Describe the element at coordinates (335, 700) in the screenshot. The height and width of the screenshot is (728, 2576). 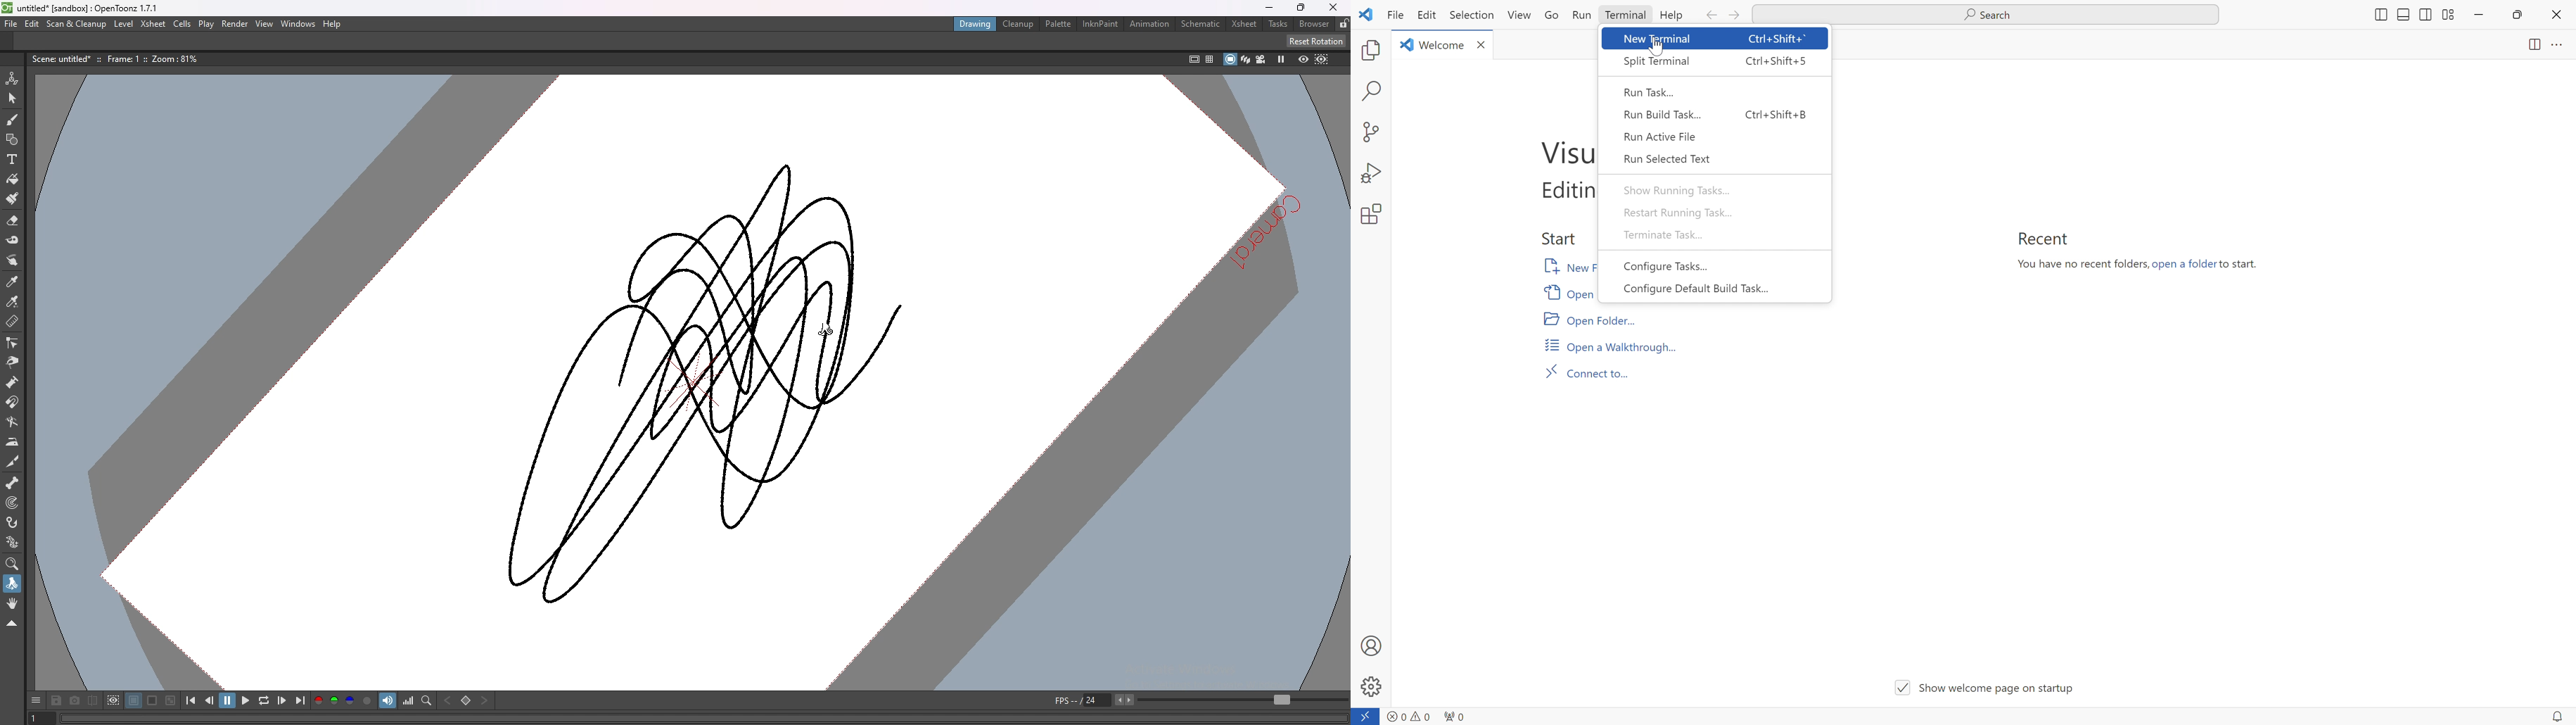
I see `green channel` at that location.